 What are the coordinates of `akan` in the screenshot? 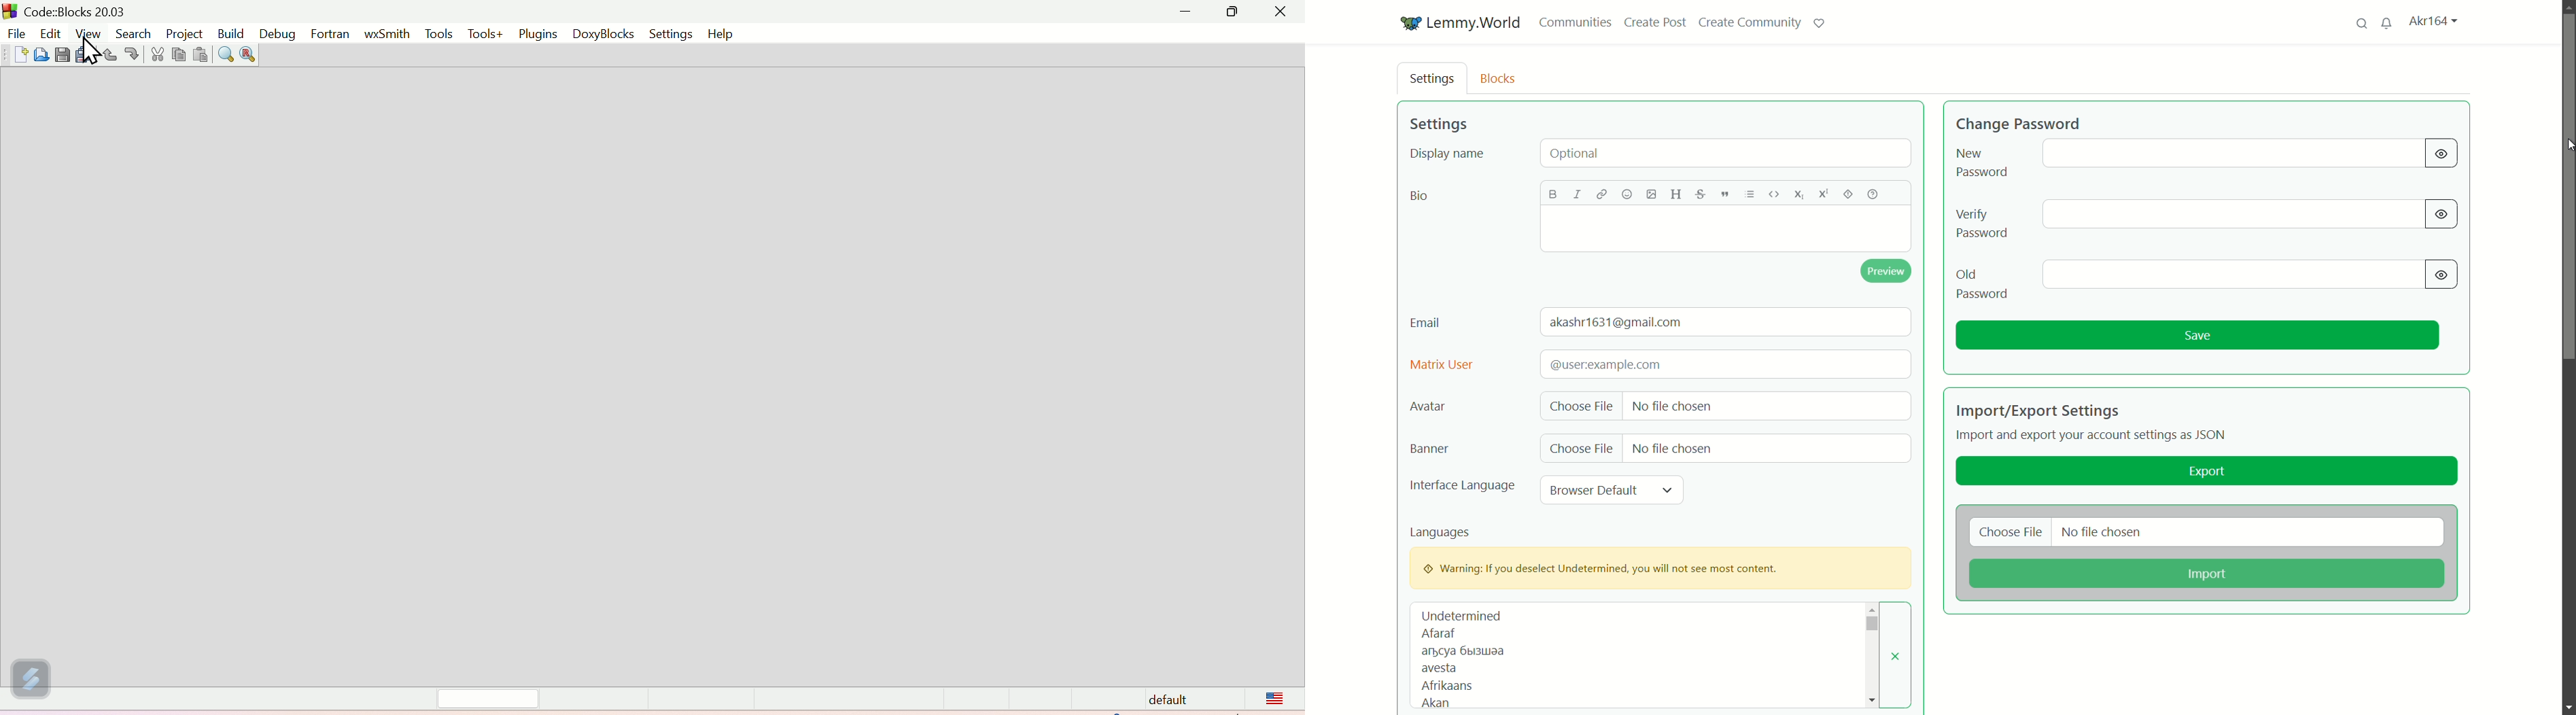 It's located at (1433, 704).